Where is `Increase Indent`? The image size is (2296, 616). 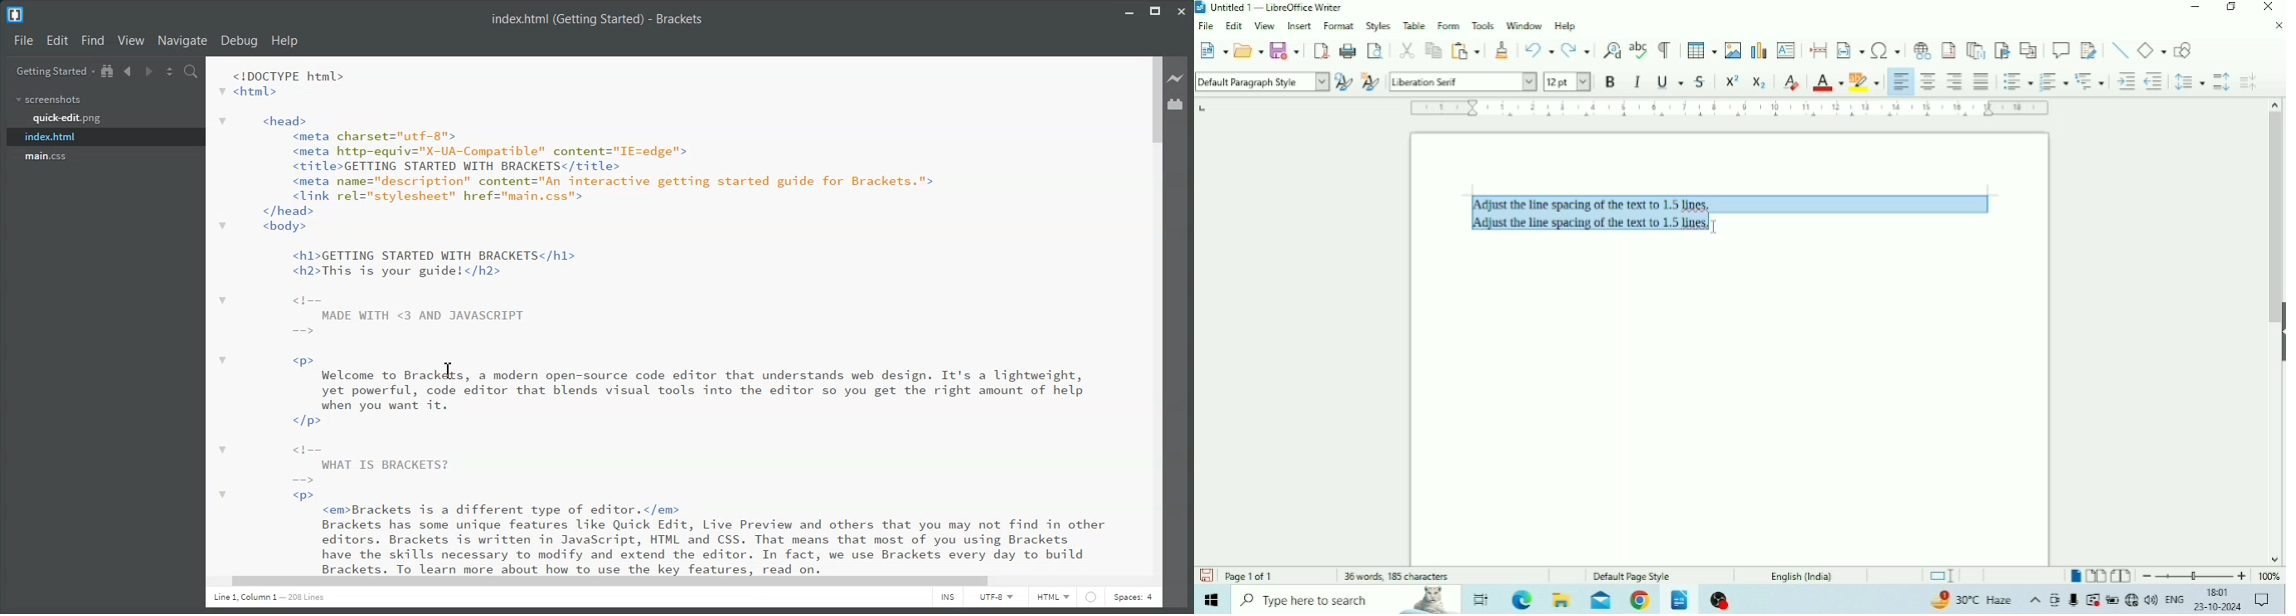
Increase Indent is located at coordinates (2127, 82).